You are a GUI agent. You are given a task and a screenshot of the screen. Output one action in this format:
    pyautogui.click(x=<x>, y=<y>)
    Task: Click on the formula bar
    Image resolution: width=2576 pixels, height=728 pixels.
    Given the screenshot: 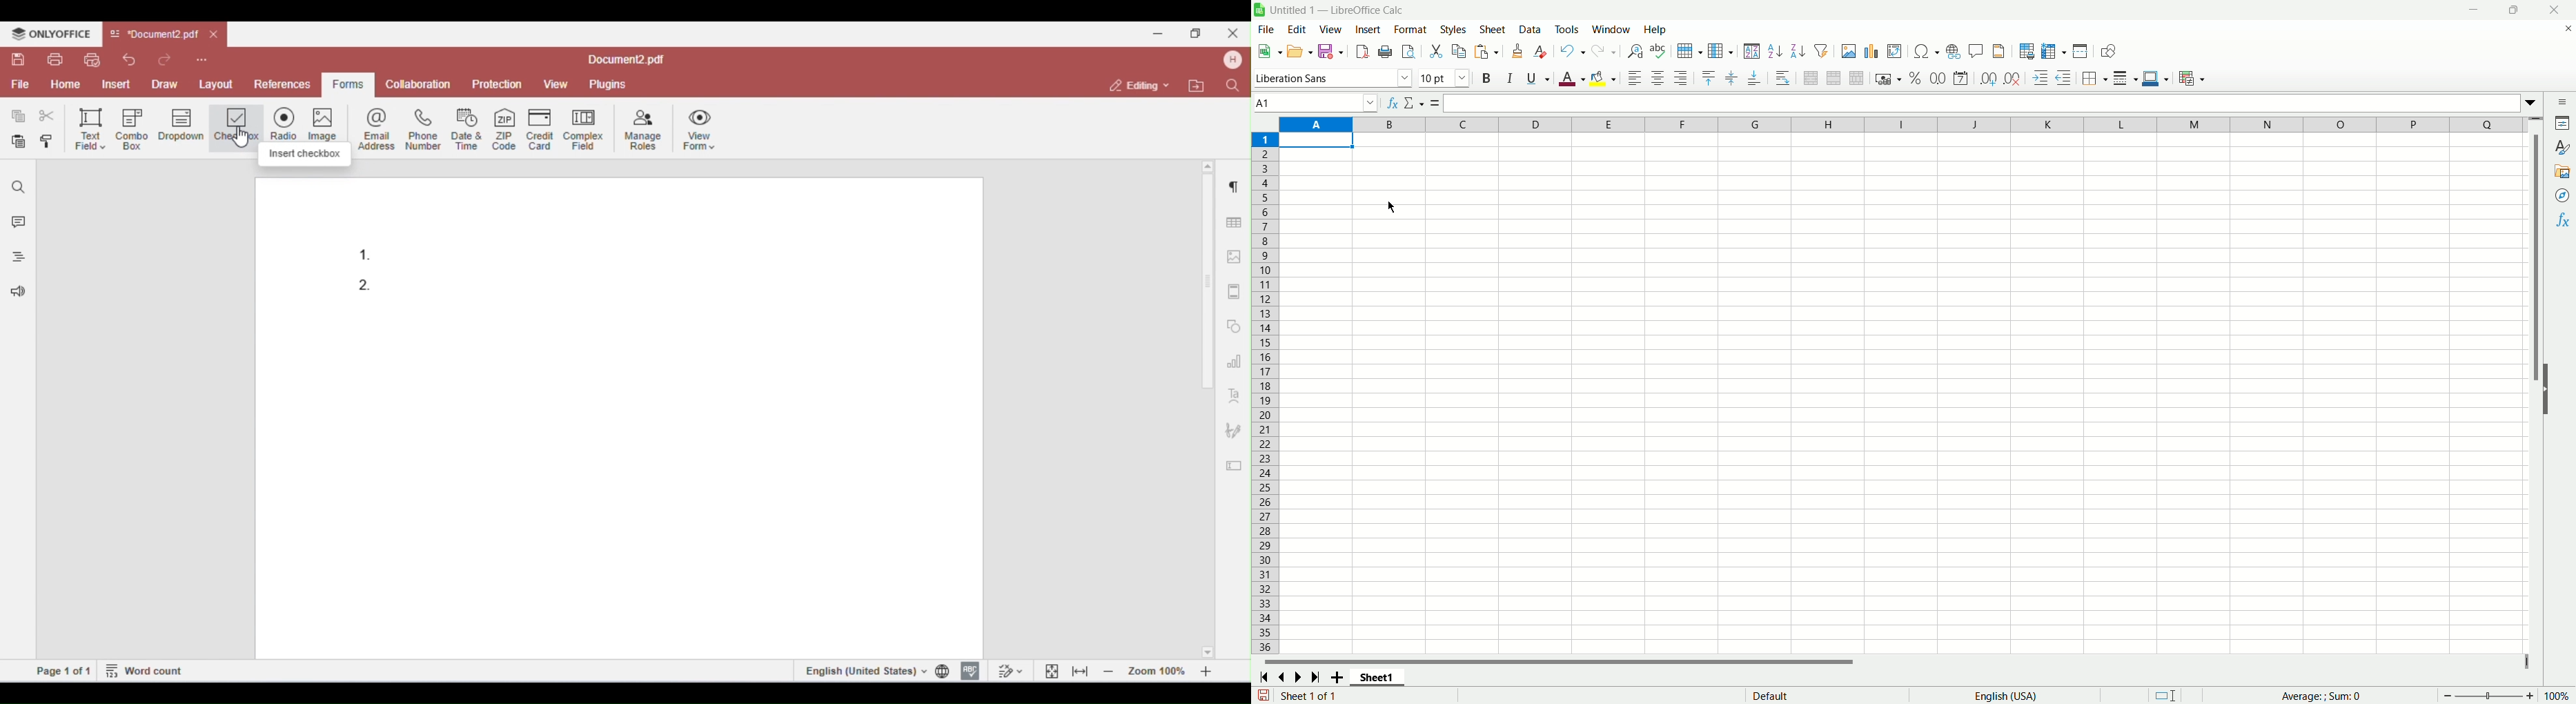 What is the action you would take?
    pyautogui.click(x=1983, y=104)
    